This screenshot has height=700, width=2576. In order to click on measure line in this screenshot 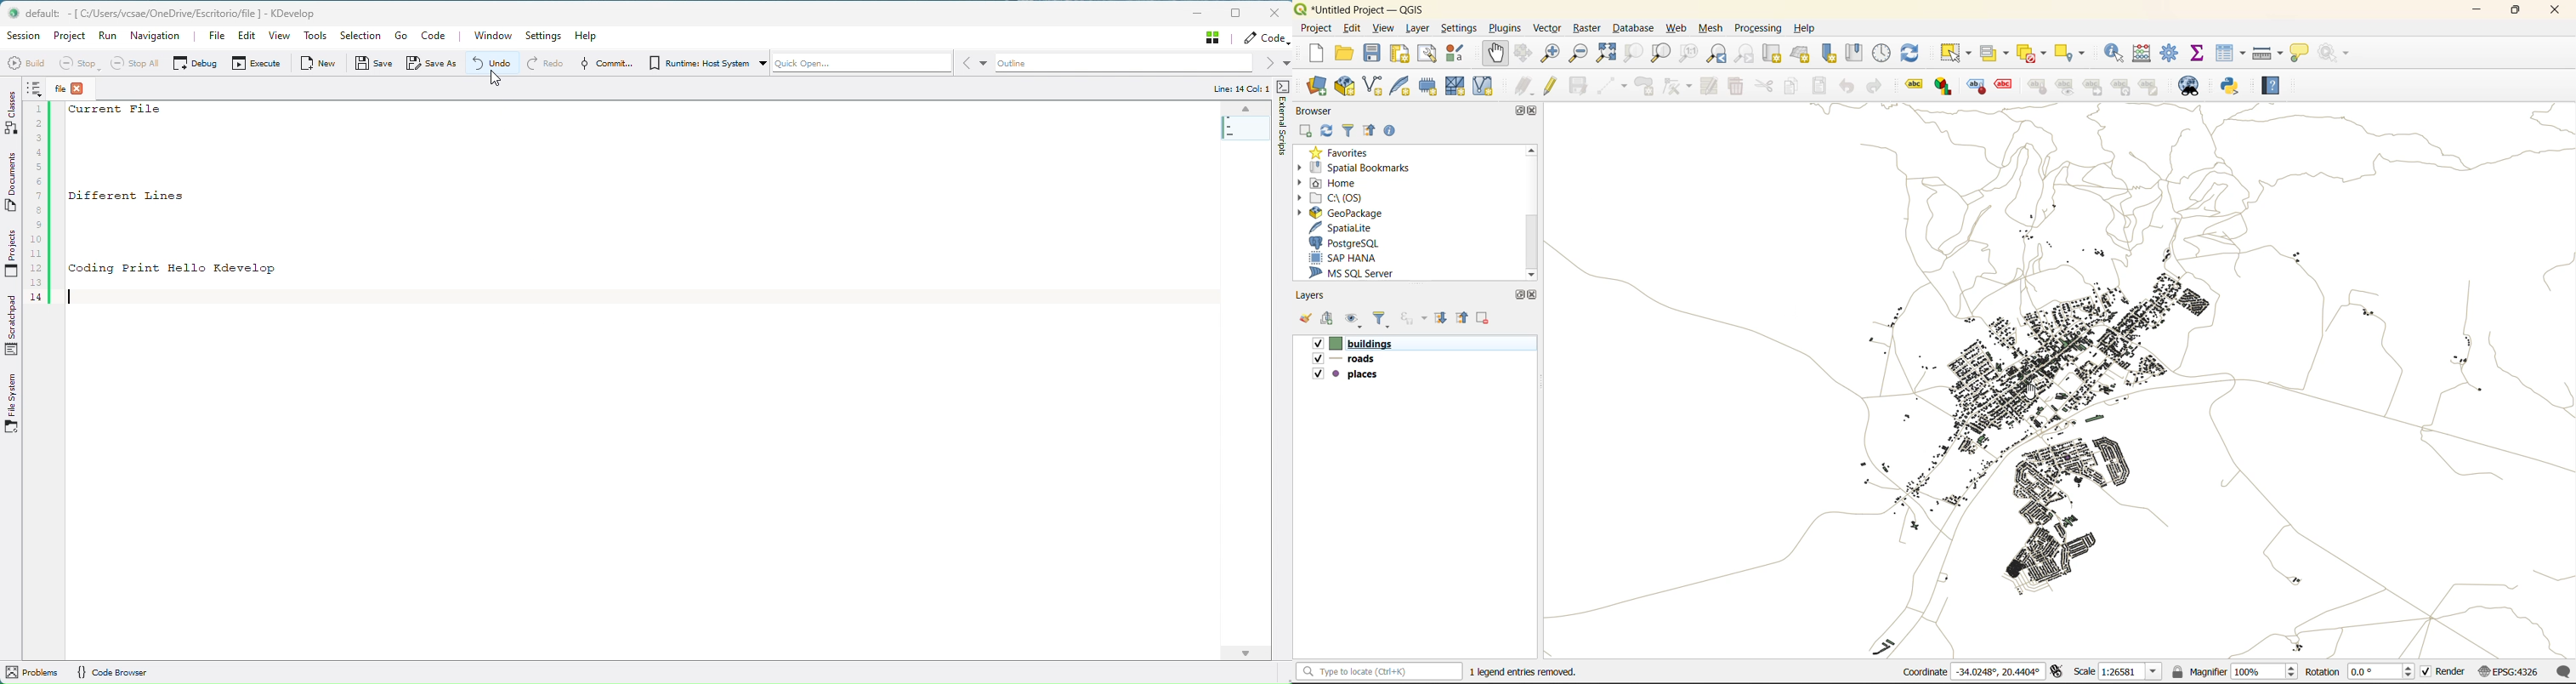, I will do `click(2269, 54)`.